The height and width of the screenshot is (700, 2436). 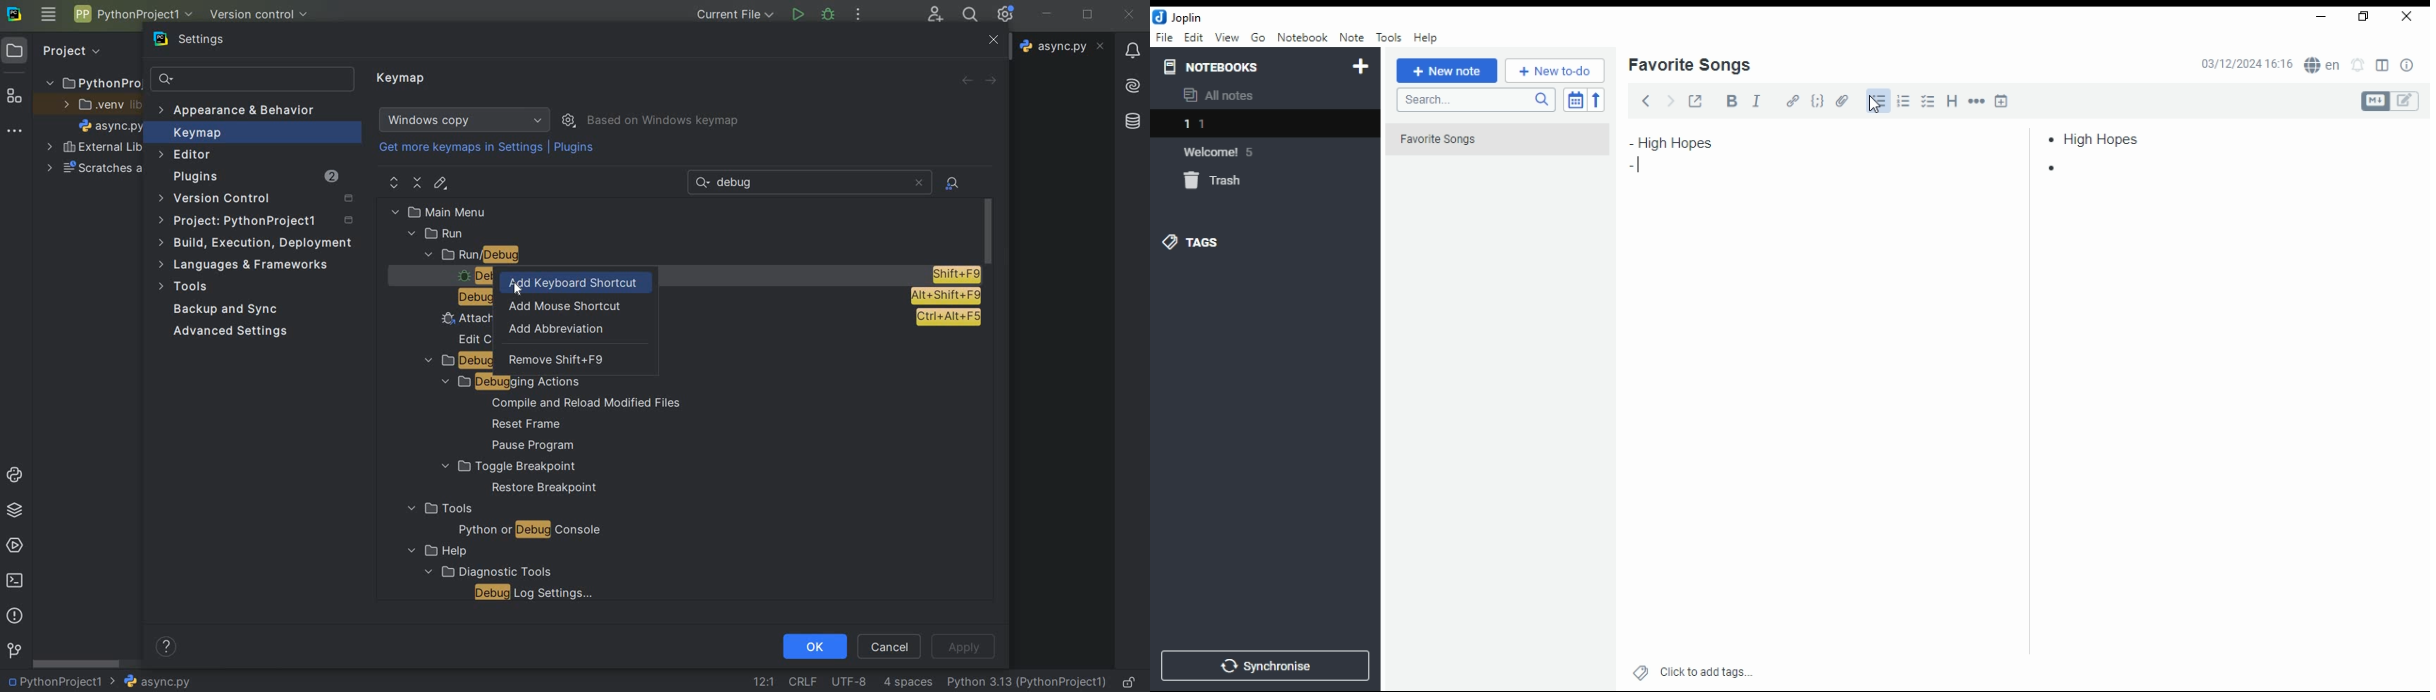 What do you see at coordinates (2246, 64) in the screenshot?
I see `03/12/2024 16:16` at bounding box center [2246, 64].